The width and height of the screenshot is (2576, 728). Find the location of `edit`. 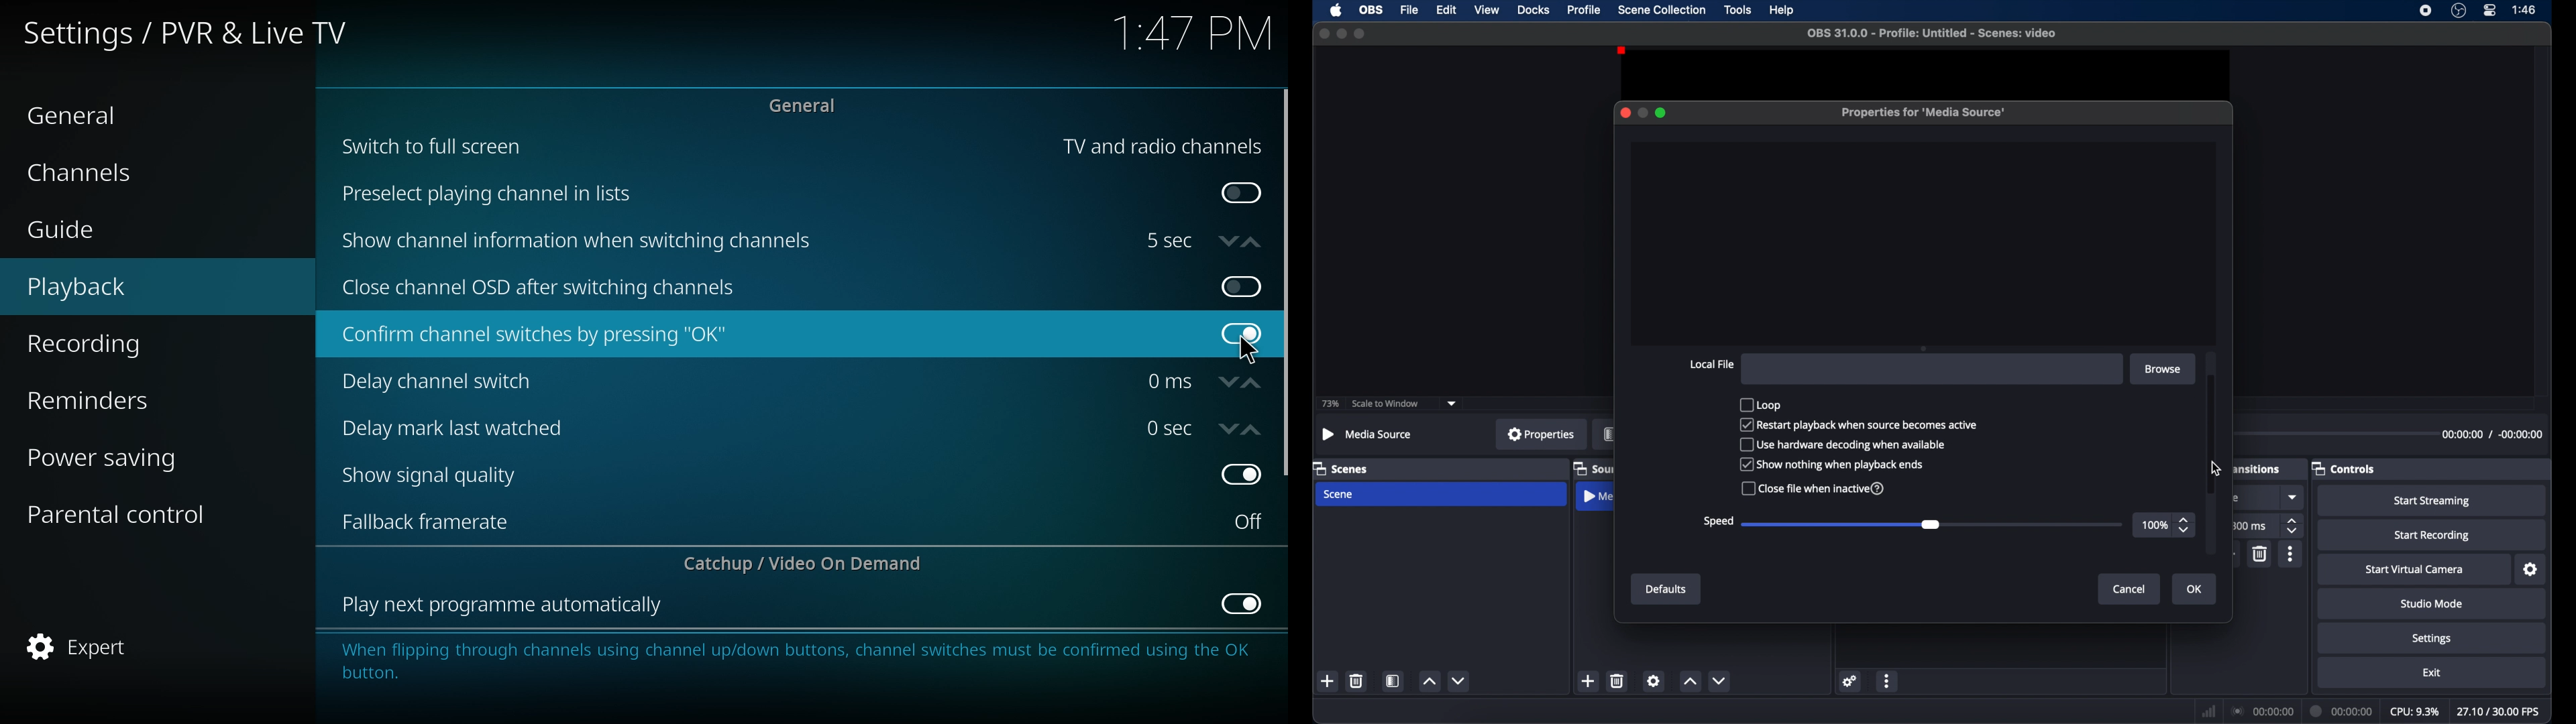

edit is located at coordinates (1446, 11).